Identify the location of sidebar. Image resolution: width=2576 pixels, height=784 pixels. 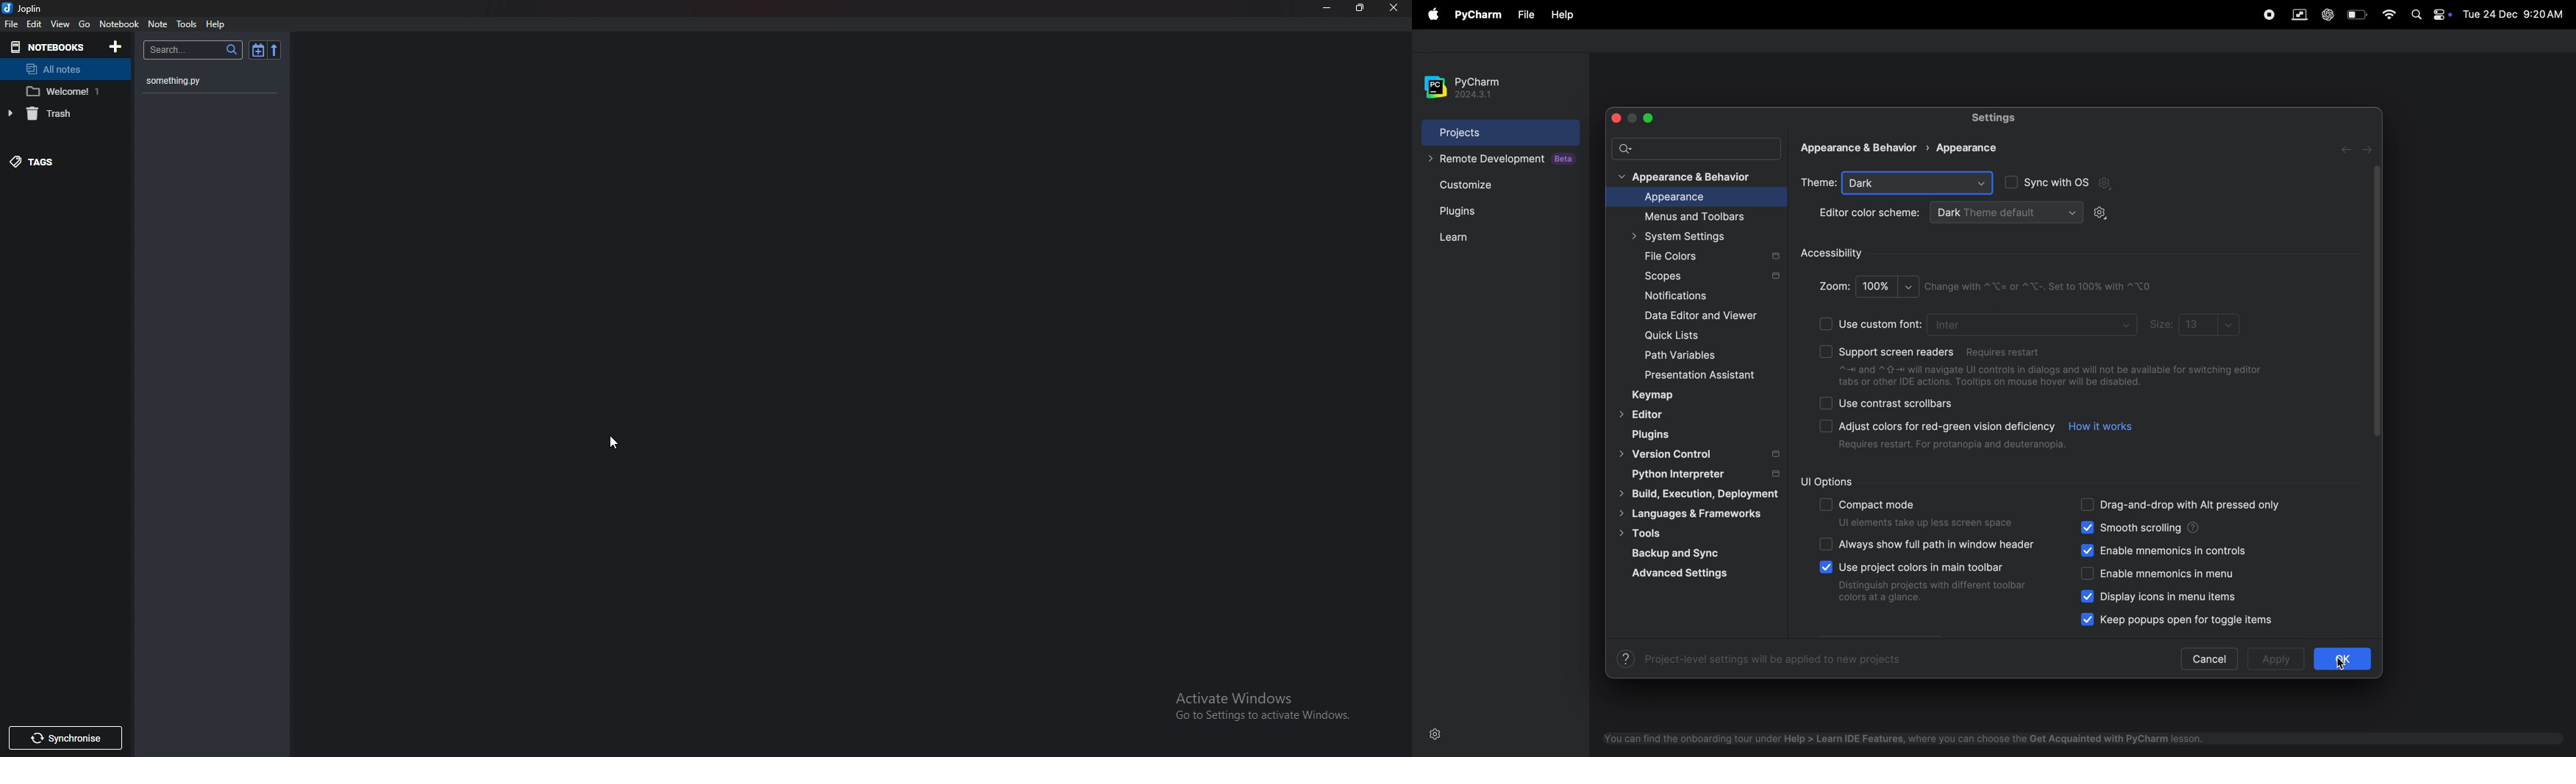
(2375, 305).